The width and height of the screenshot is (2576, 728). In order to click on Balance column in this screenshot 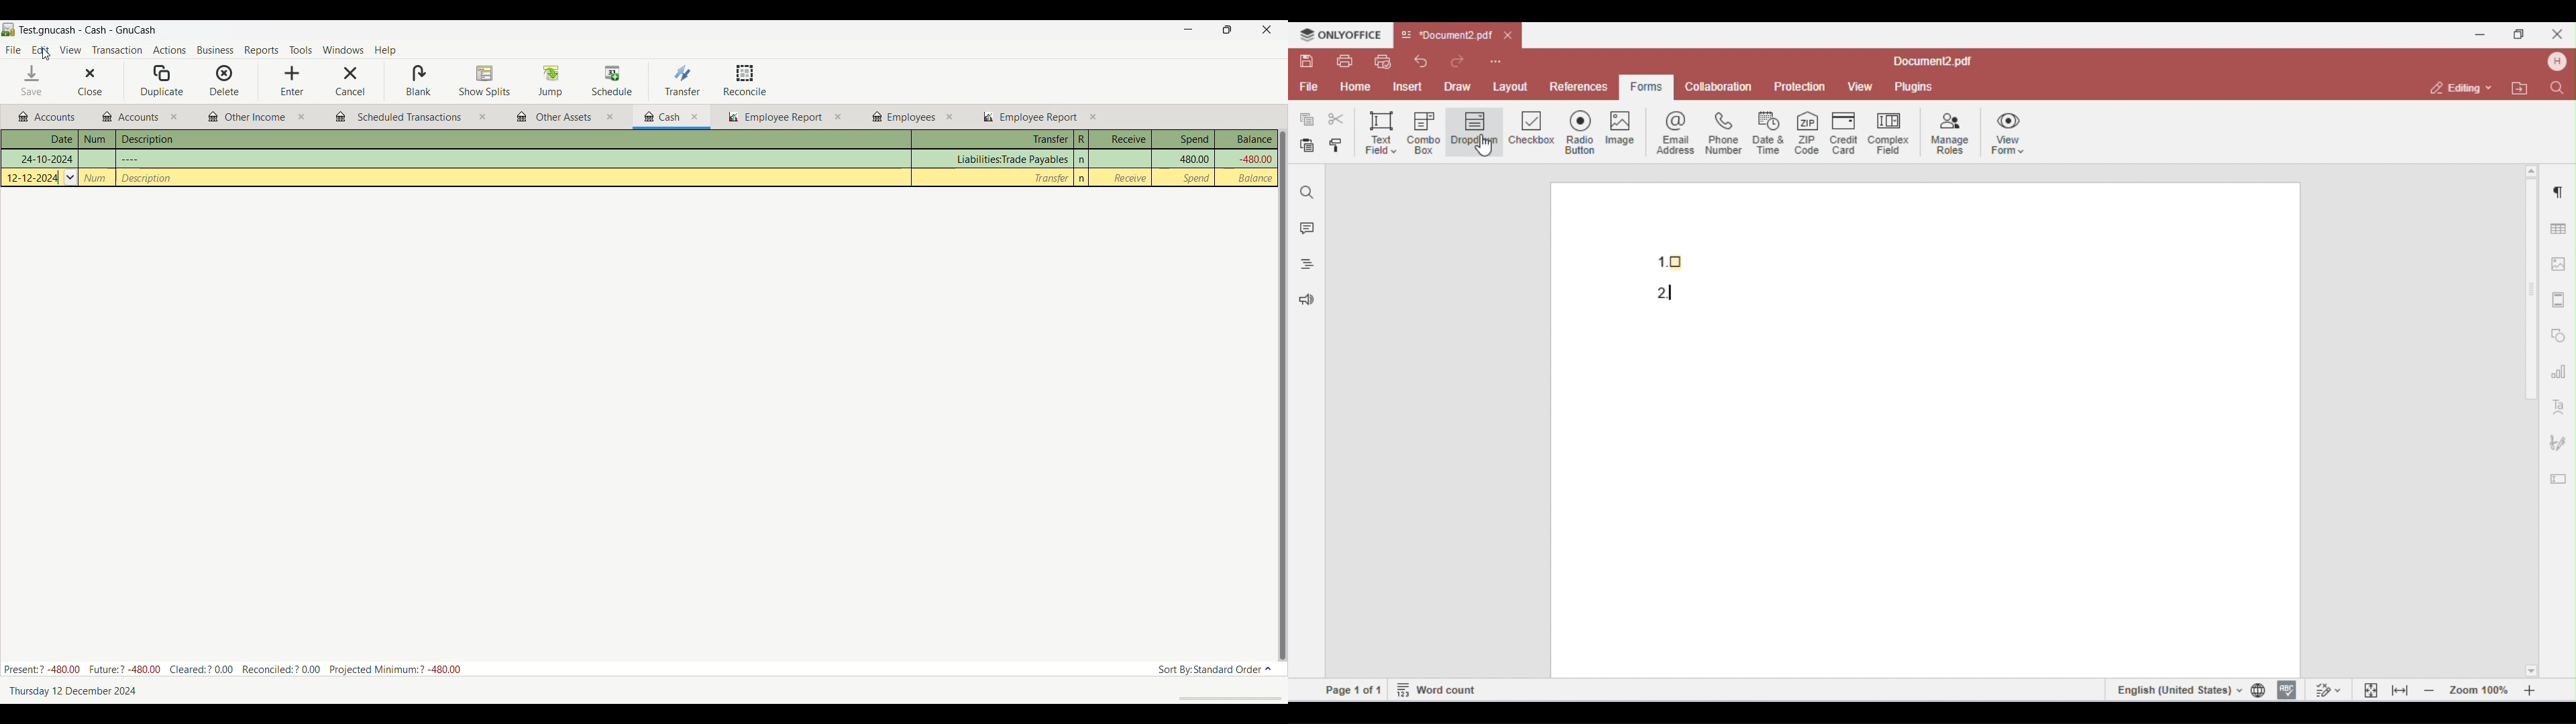, I will do `click(1254, 160)`.